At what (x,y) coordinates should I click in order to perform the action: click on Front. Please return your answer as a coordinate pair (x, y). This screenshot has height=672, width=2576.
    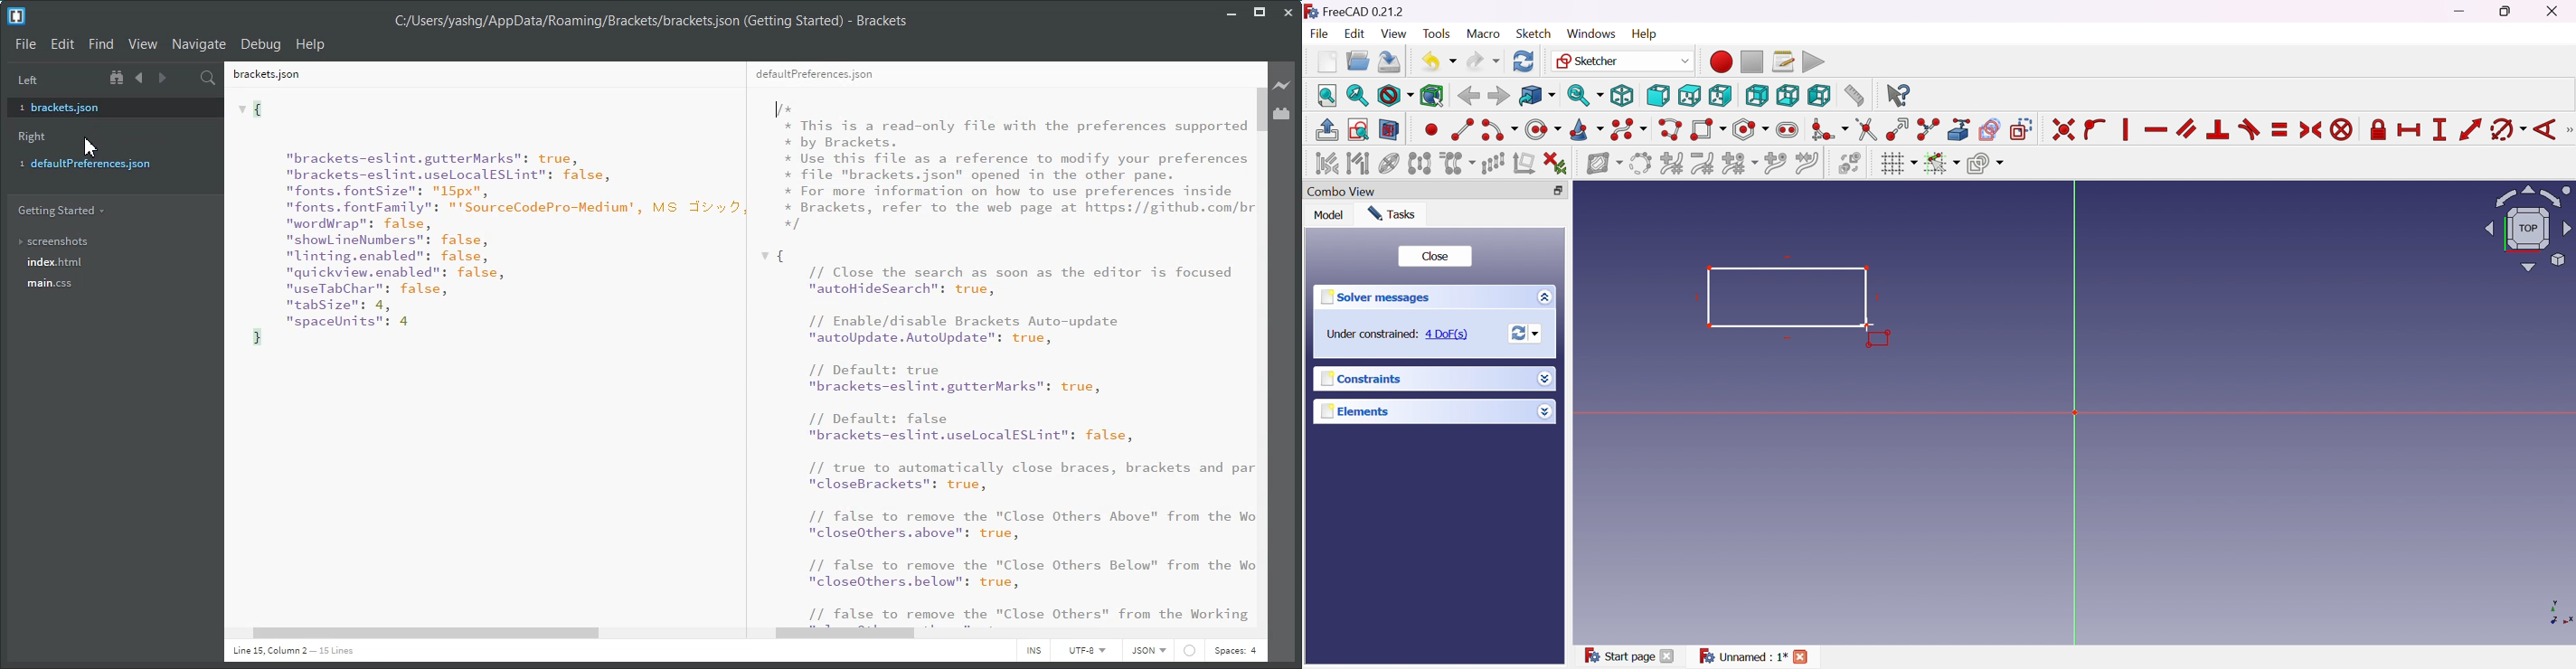
    Looking at the image, I should click on (1658, 96).